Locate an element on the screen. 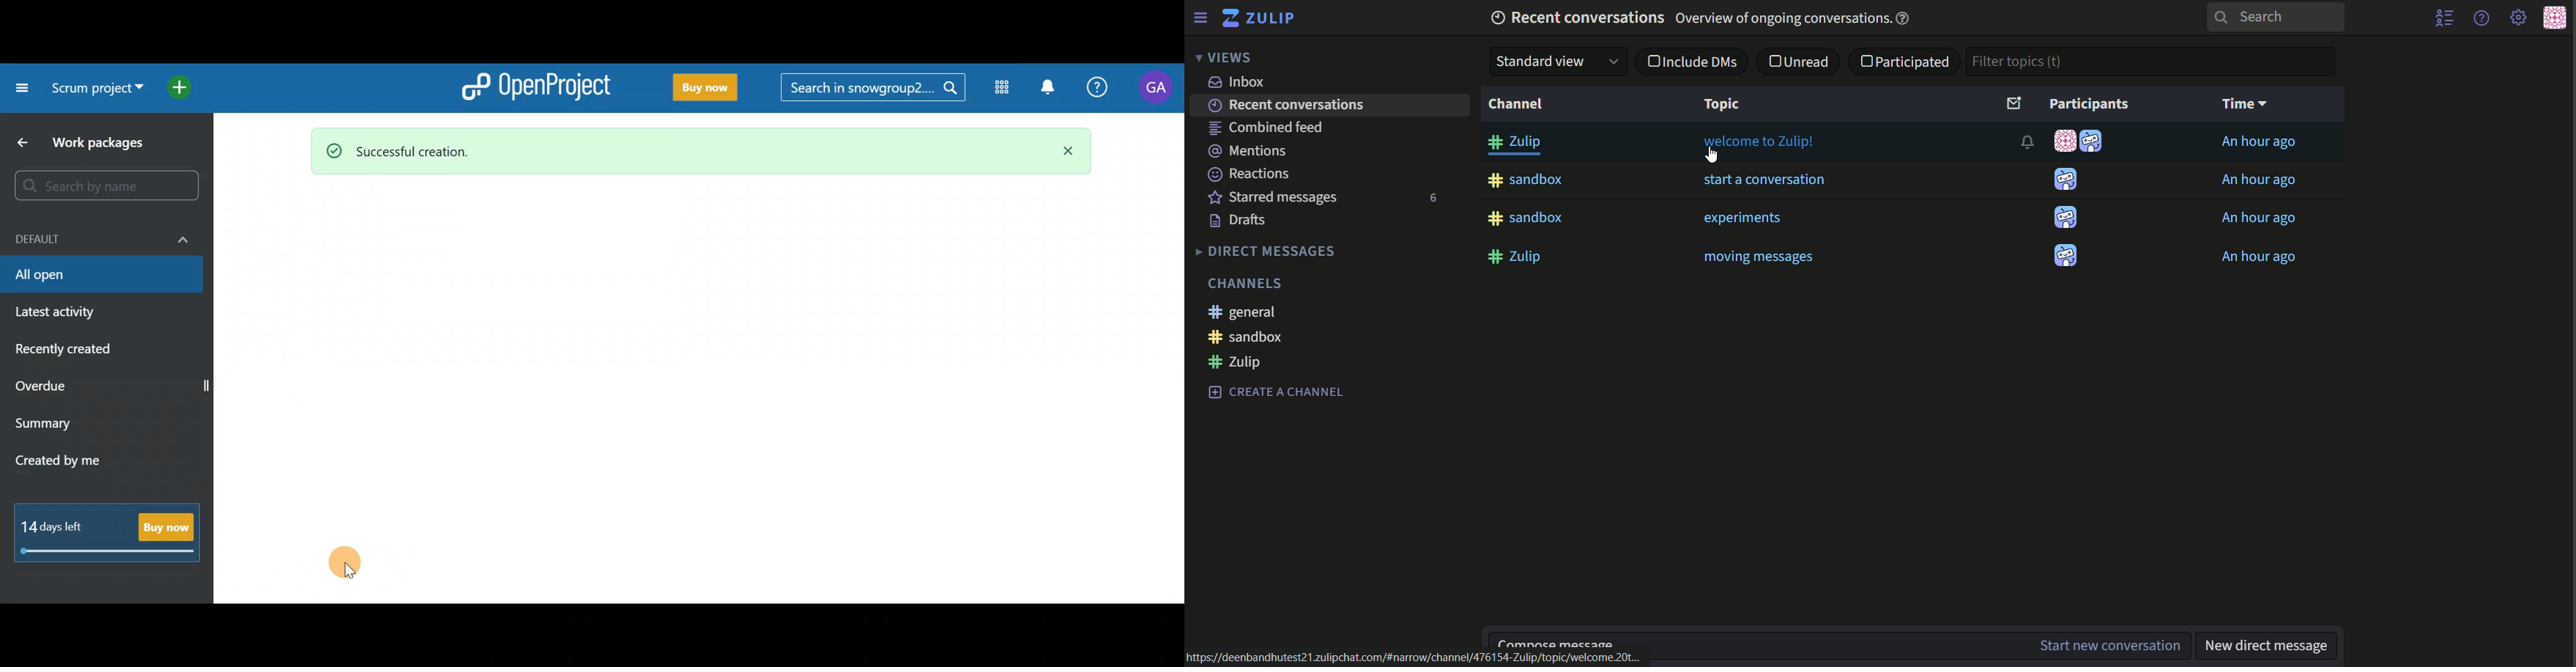  participated is located at coordinates (1917, 61).